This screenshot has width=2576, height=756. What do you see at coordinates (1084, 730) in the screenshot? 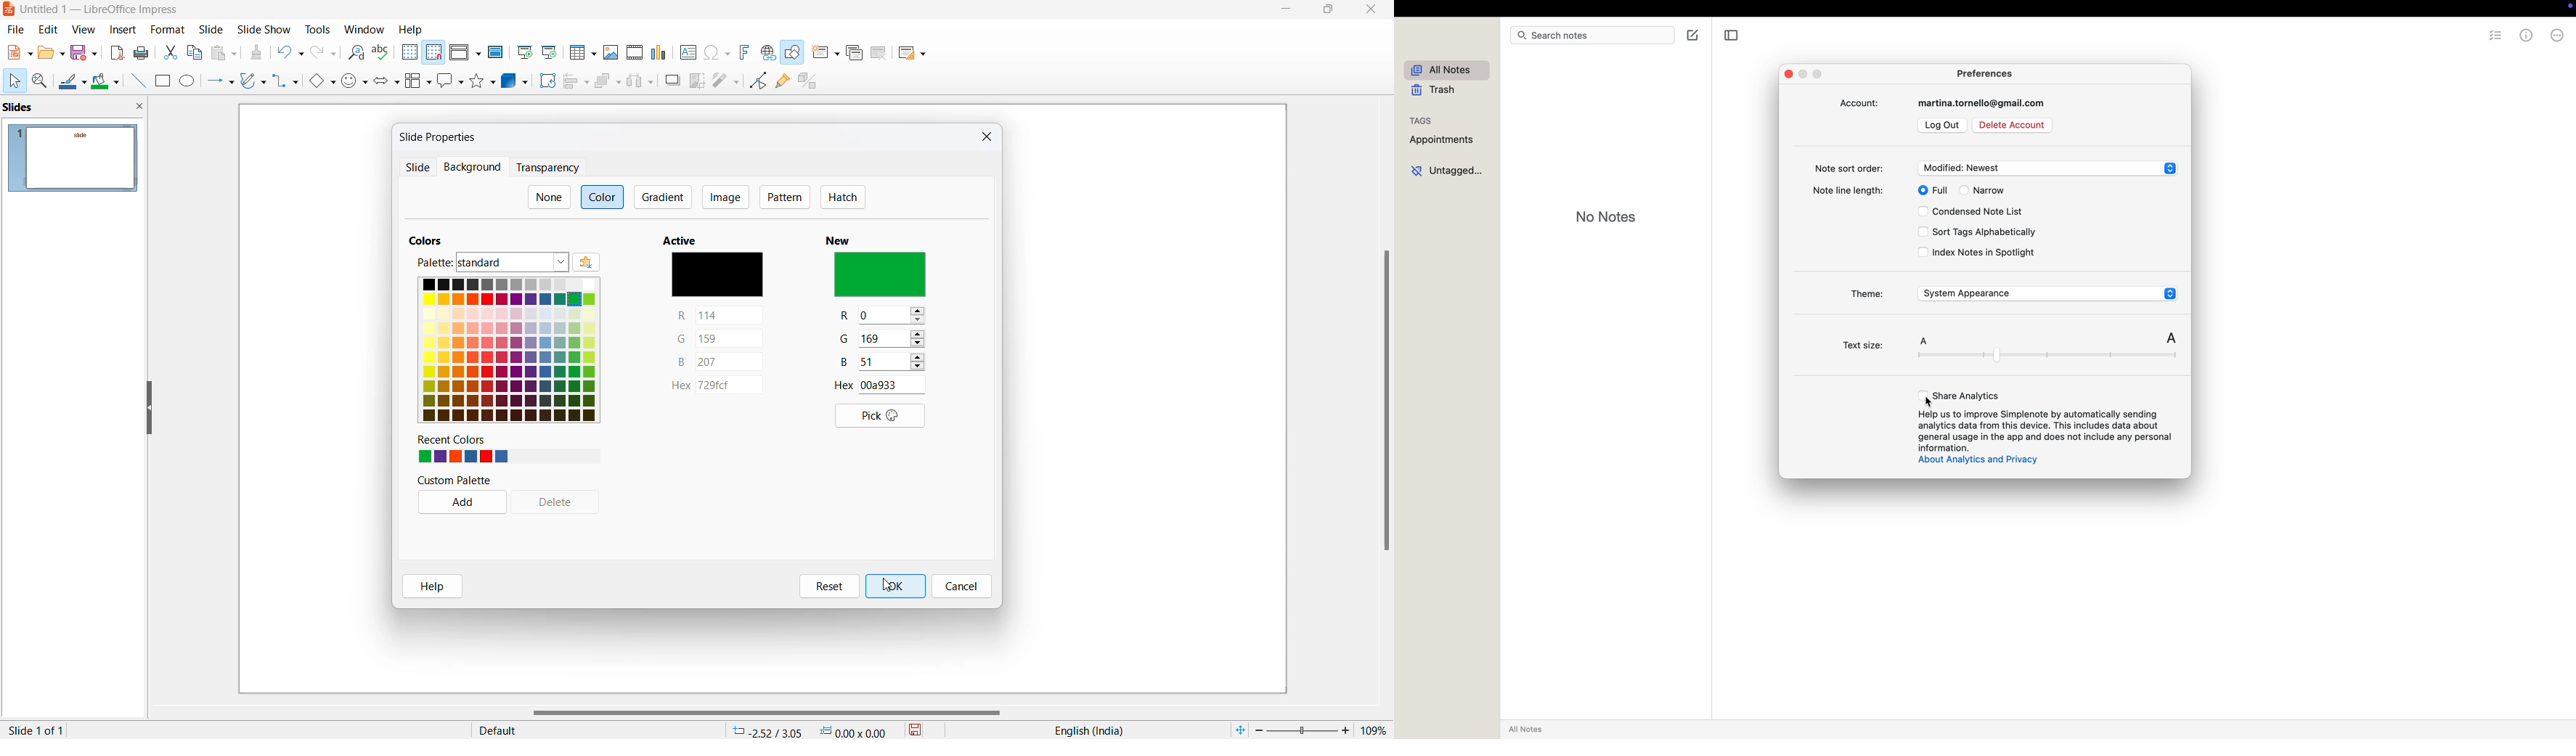
I see `text language` at bounding box center [1084, 730].